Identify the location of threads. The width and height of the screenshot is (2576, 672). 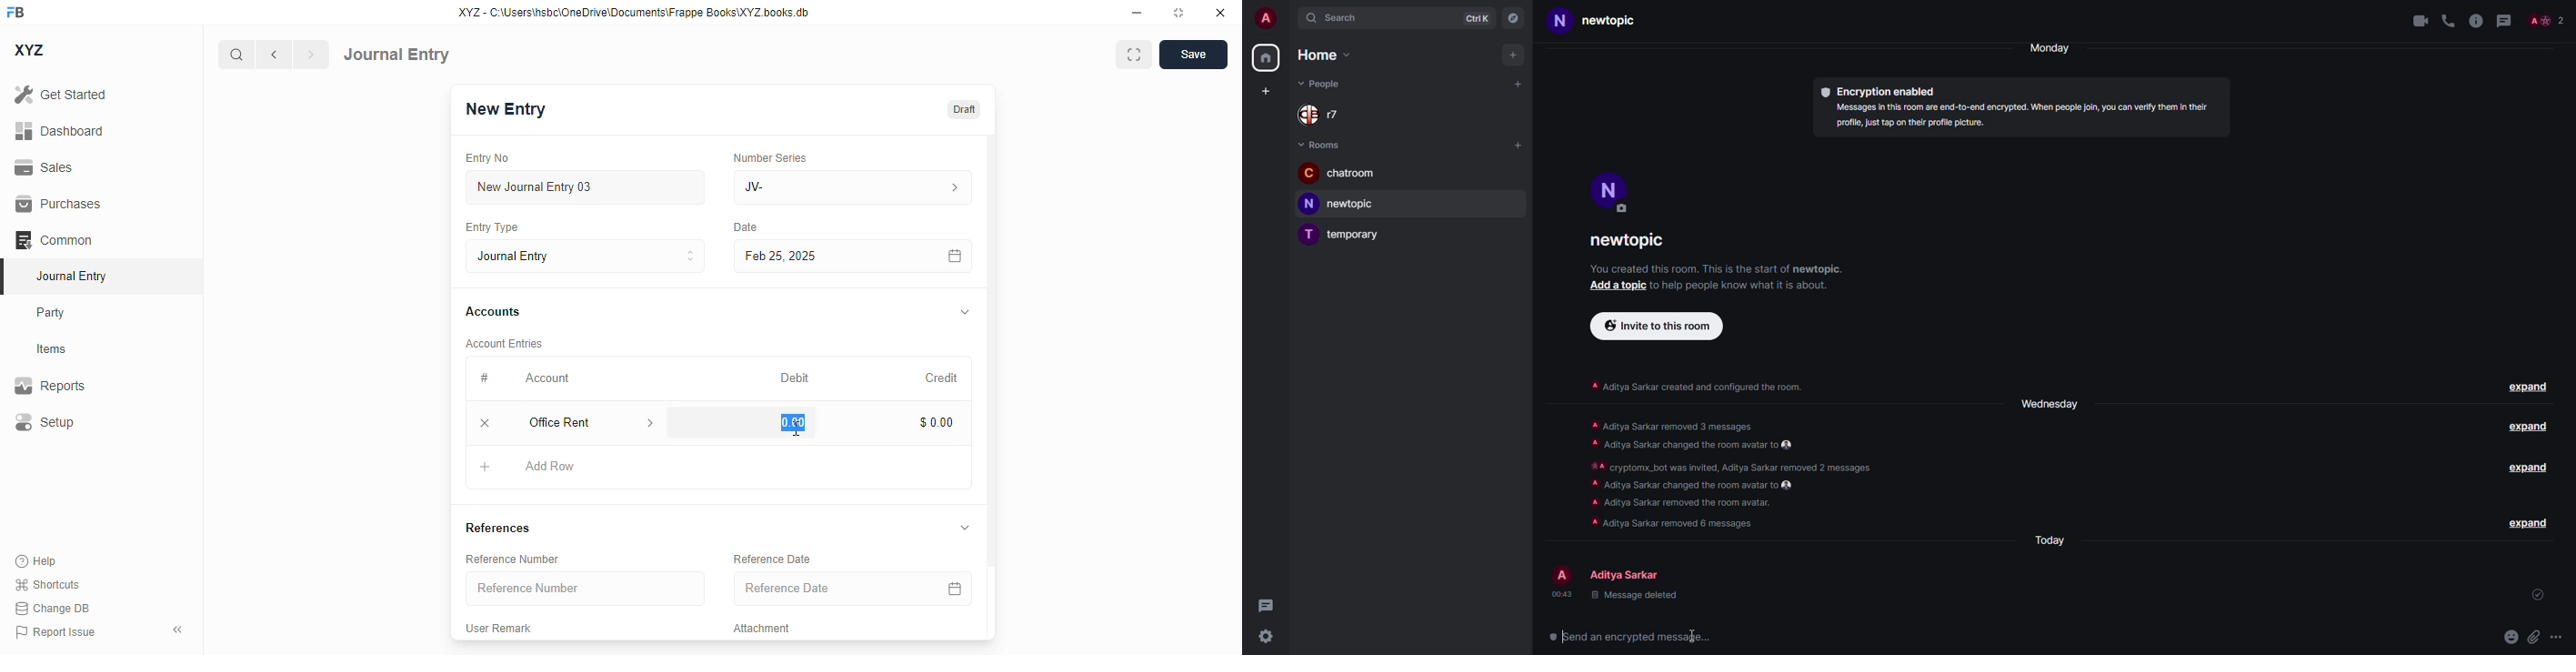
(1265, 604).